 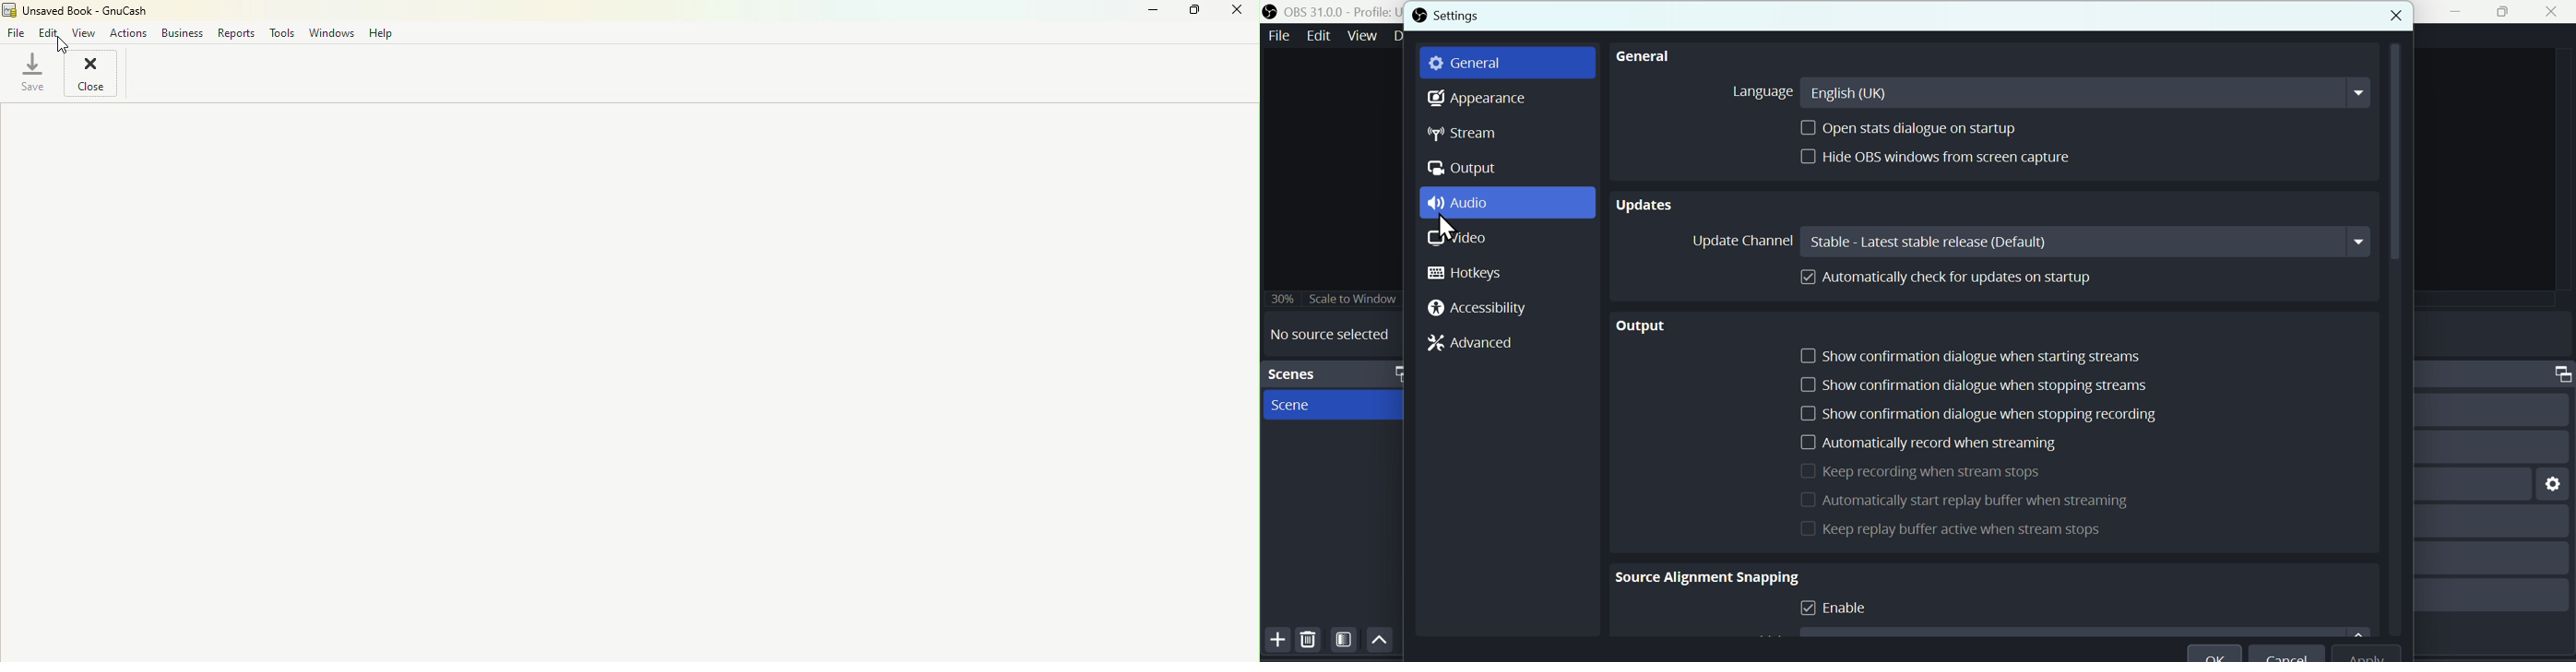 What do you see at coordinates (1904, 132) in the screenshot?
I see `Open stats dialogue` at bounding box center [1904, 132].